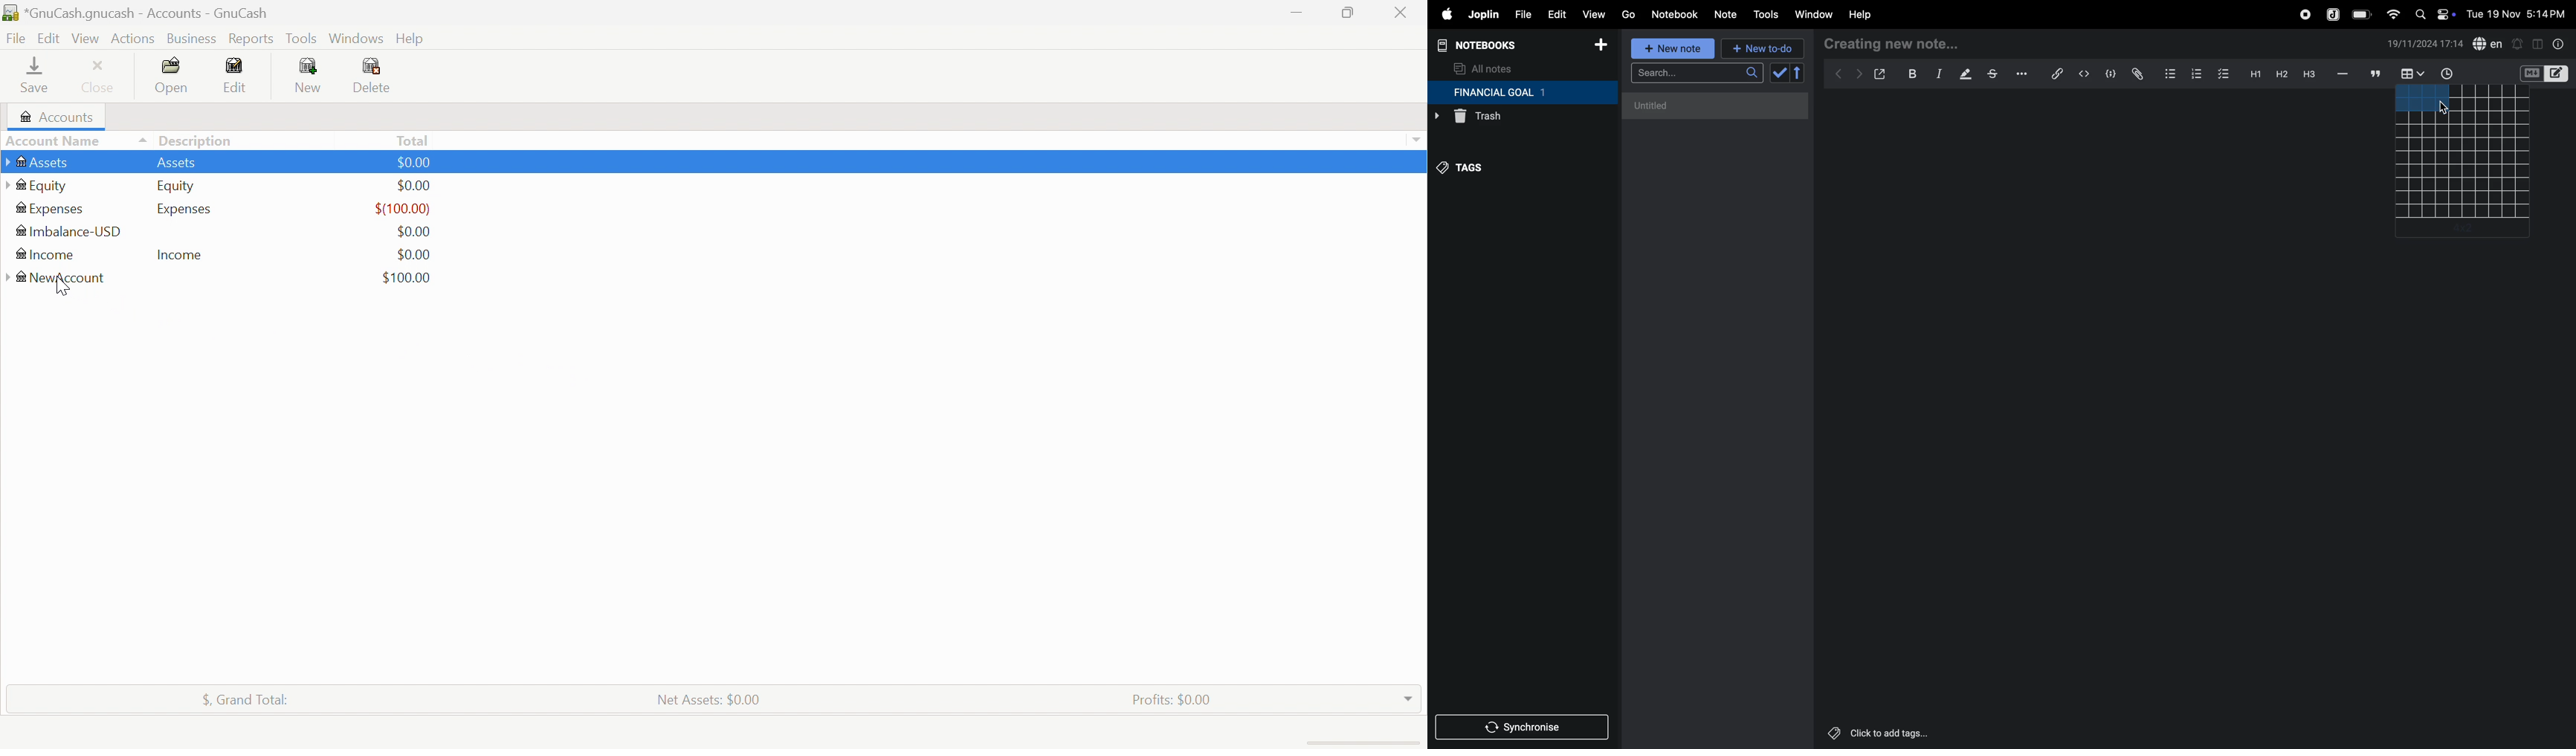 This screenshot has height=756, width=2576. What do you see at coordinates (1296, 10) in the screenshot?
I see `Minimize` at bounding box center [1296, 10].